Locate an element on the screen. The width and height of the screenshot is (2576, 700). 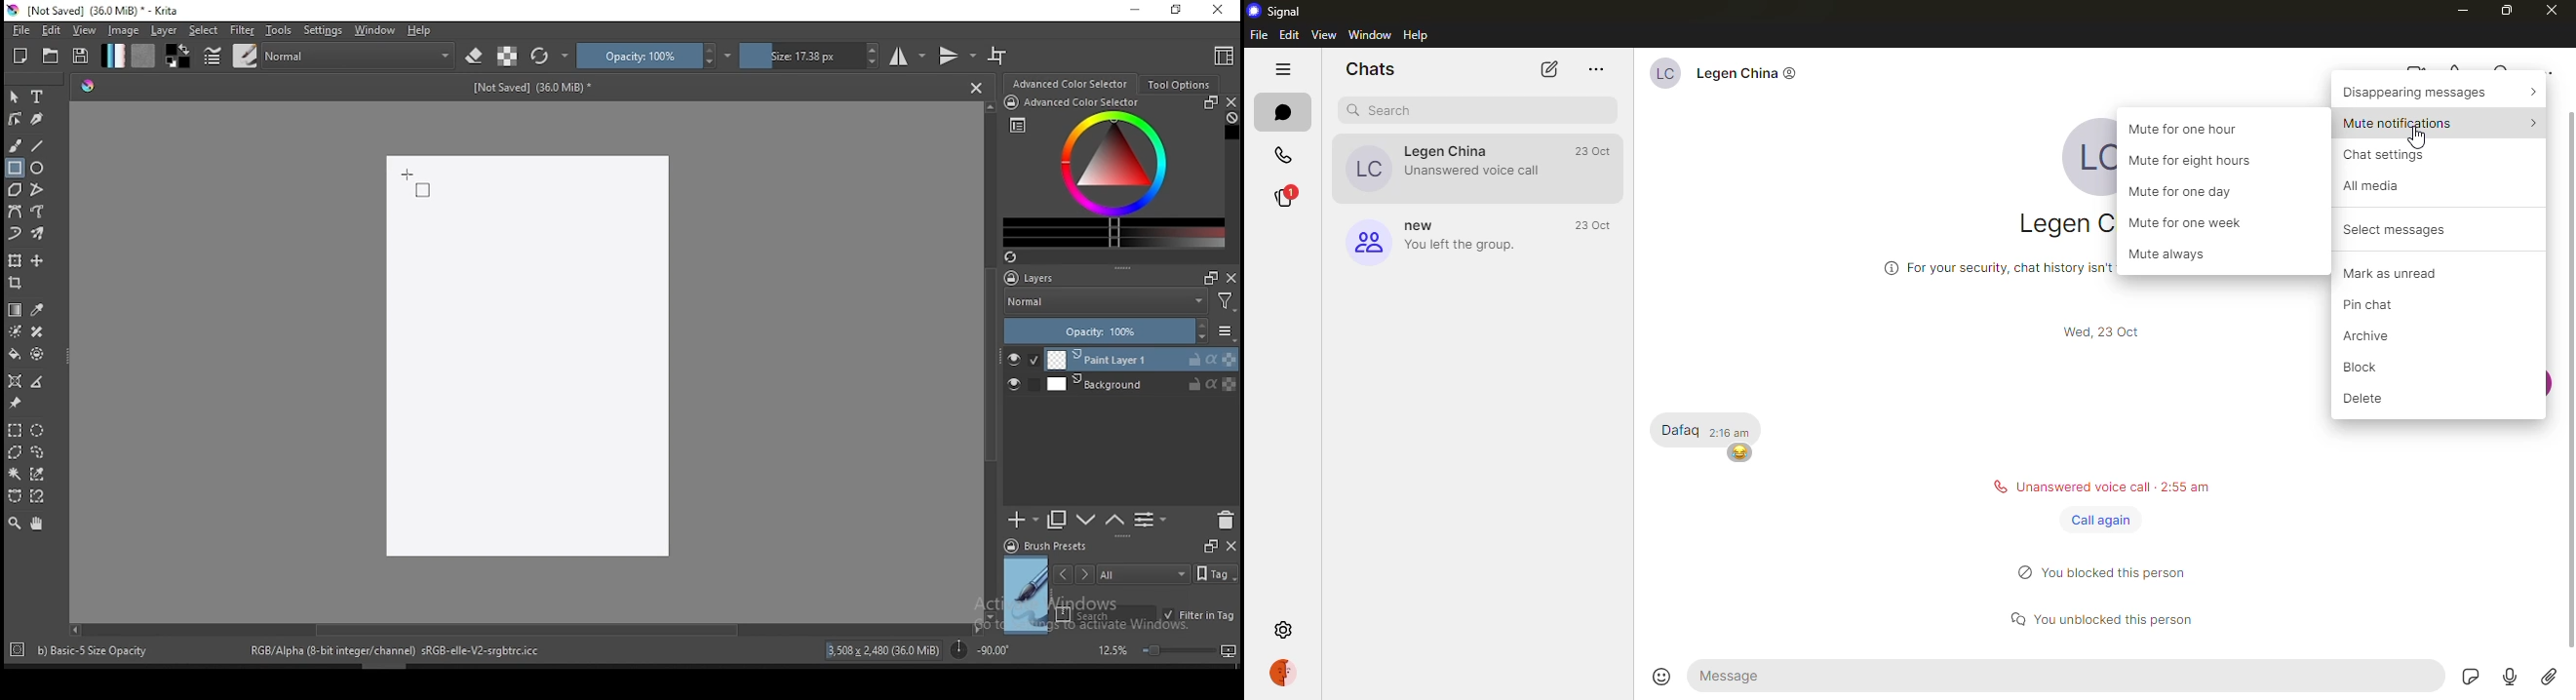
filter is located at coordinates (241, 30).